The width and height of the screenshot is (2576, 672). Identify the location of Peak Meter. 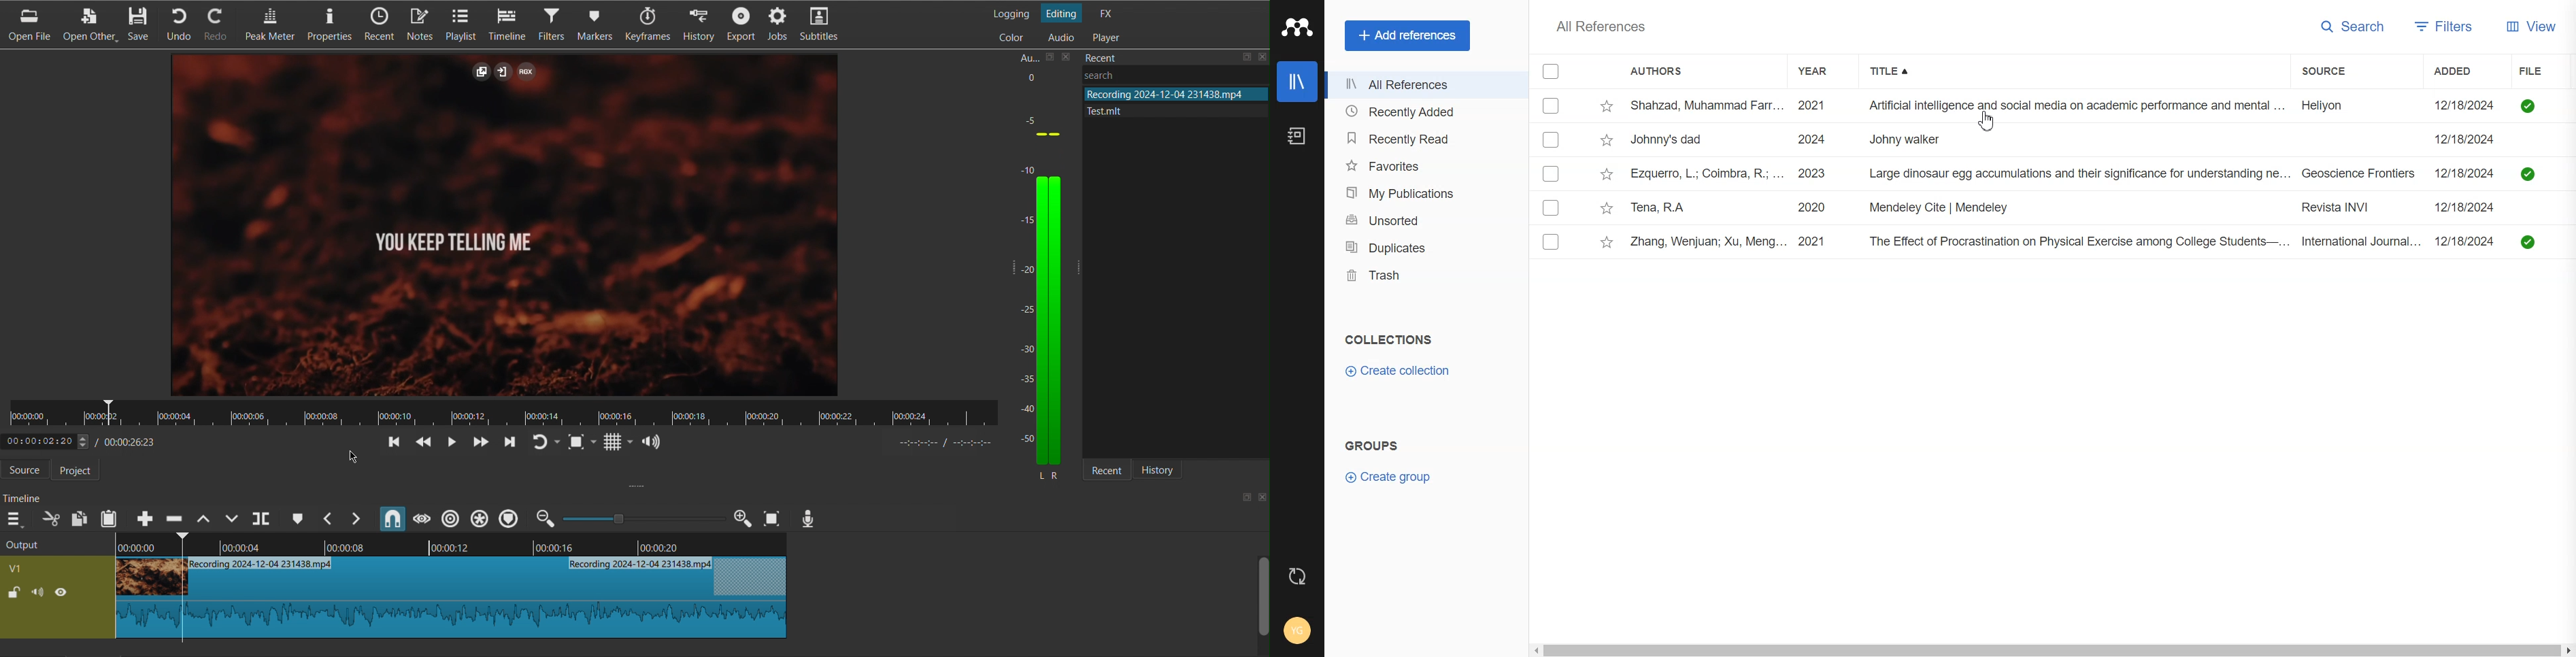
(267, 25).